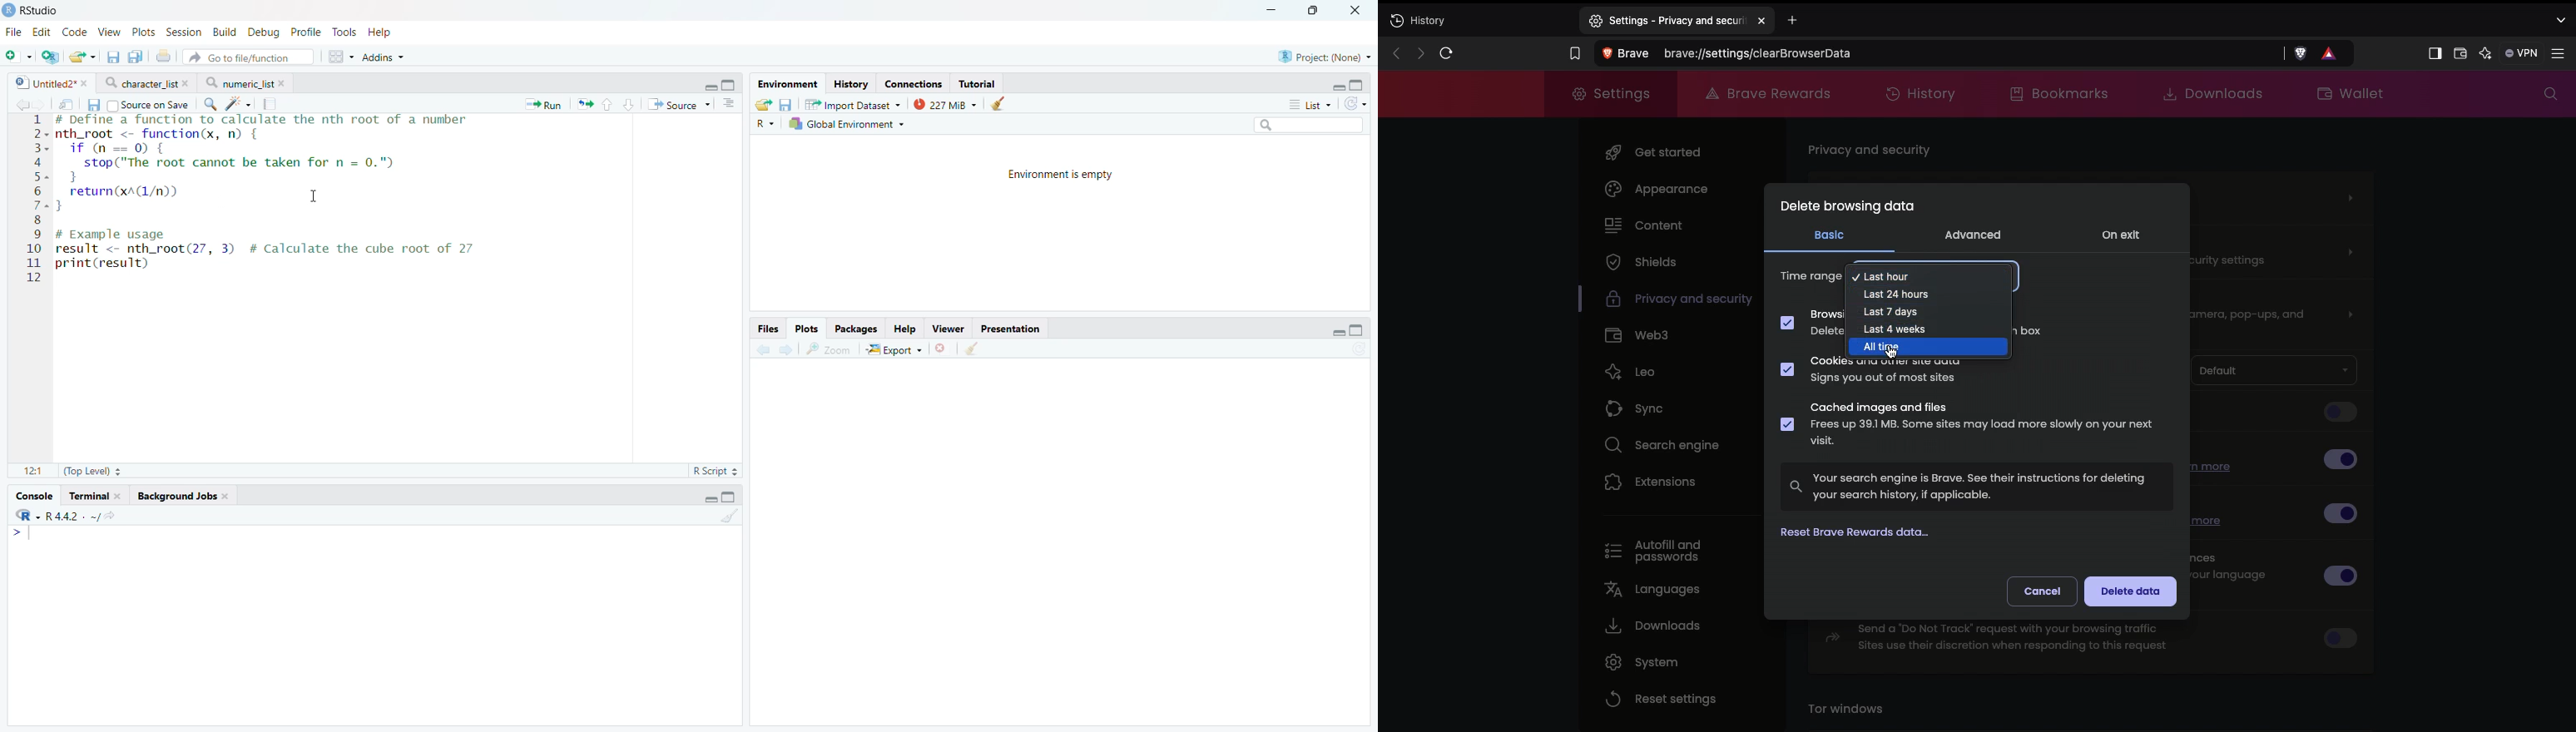 The height and width of the screenshot is (756, 2576). What do you see at coordinates (730, 103) in the screenshot?
I see `Show document outline` at bounding box center [730, 103].